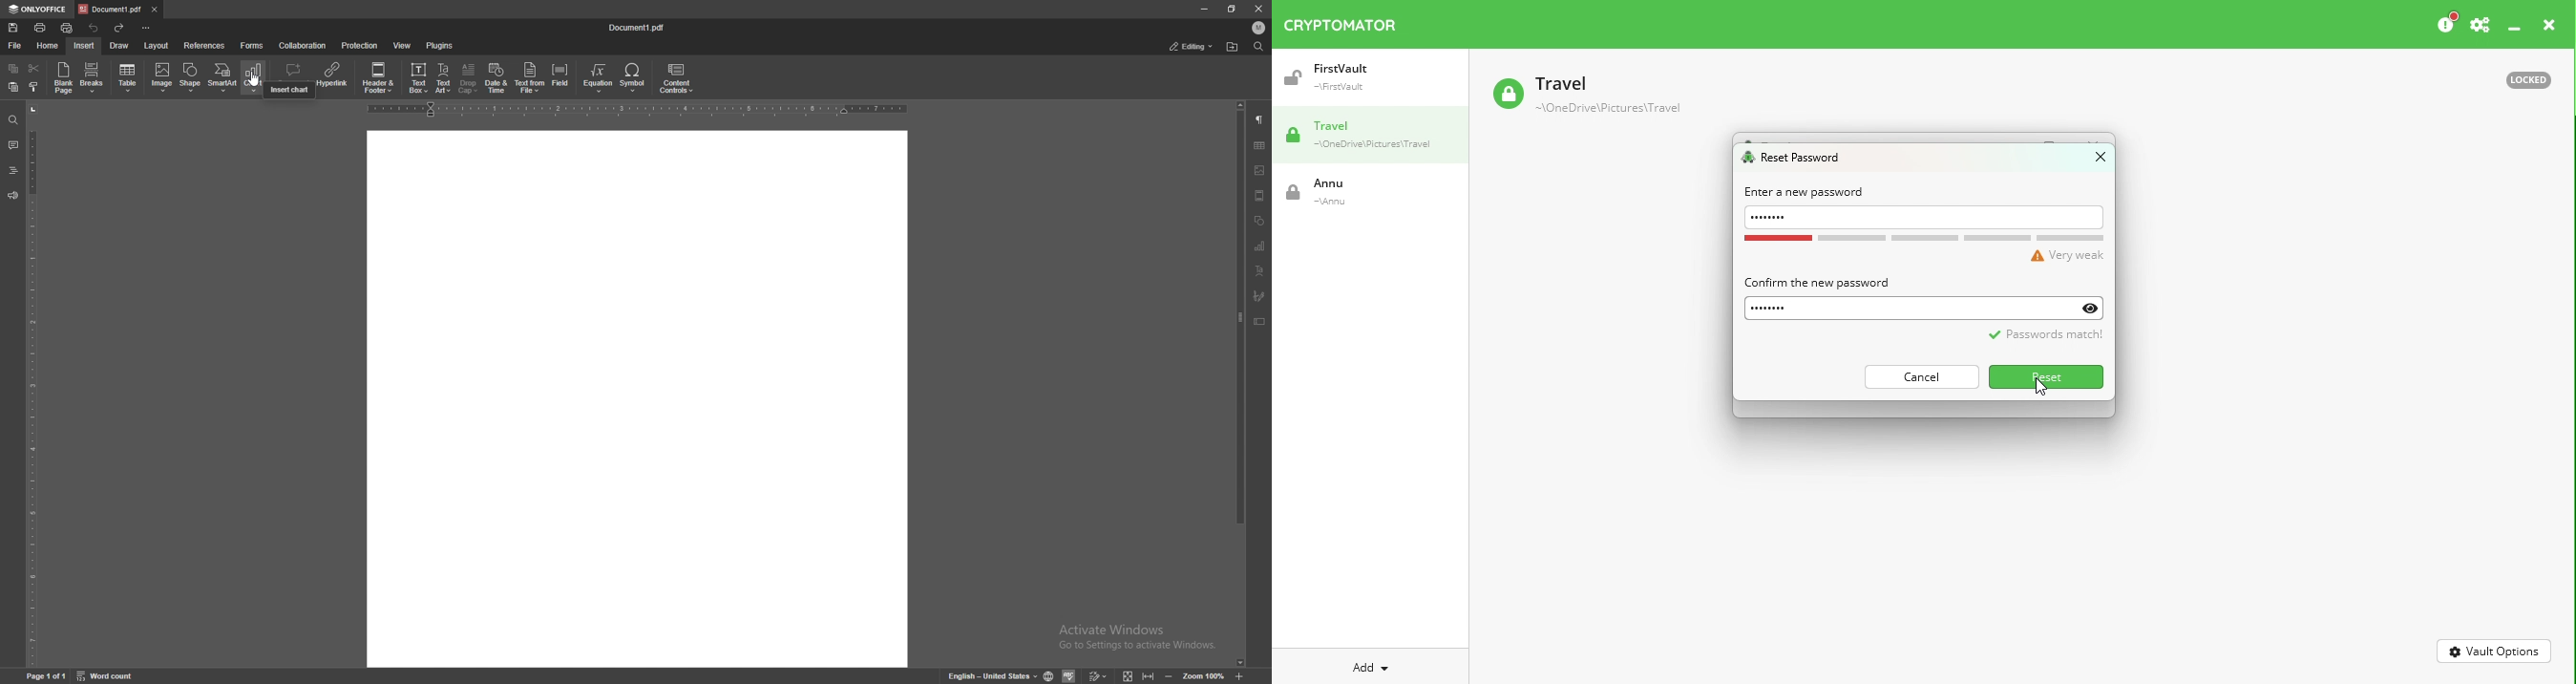  Describe the element at coordinates (2092, 160) in the screenshot. I see `Close` at that location.